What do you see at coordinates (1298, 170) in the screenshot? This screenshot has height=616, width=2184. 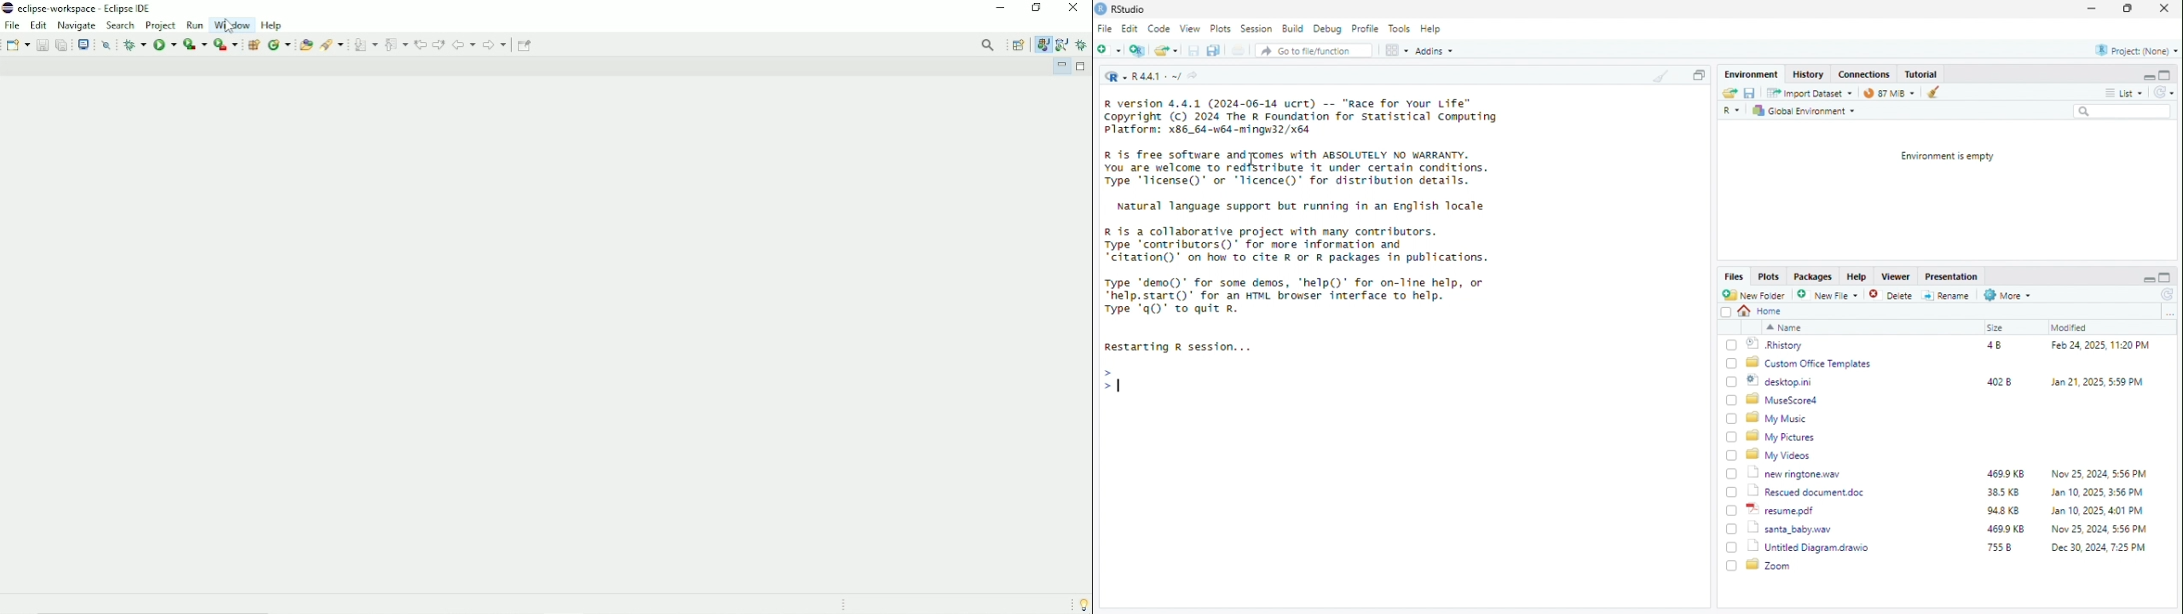 I see `R is free software and comes with ABSOLUTELY NO WARRANTY.
You are welcome to redistribute it under certain conditions.
Type 'Ticense()' or "licence()' for distribution details.` at bounding box center [1298, 170].